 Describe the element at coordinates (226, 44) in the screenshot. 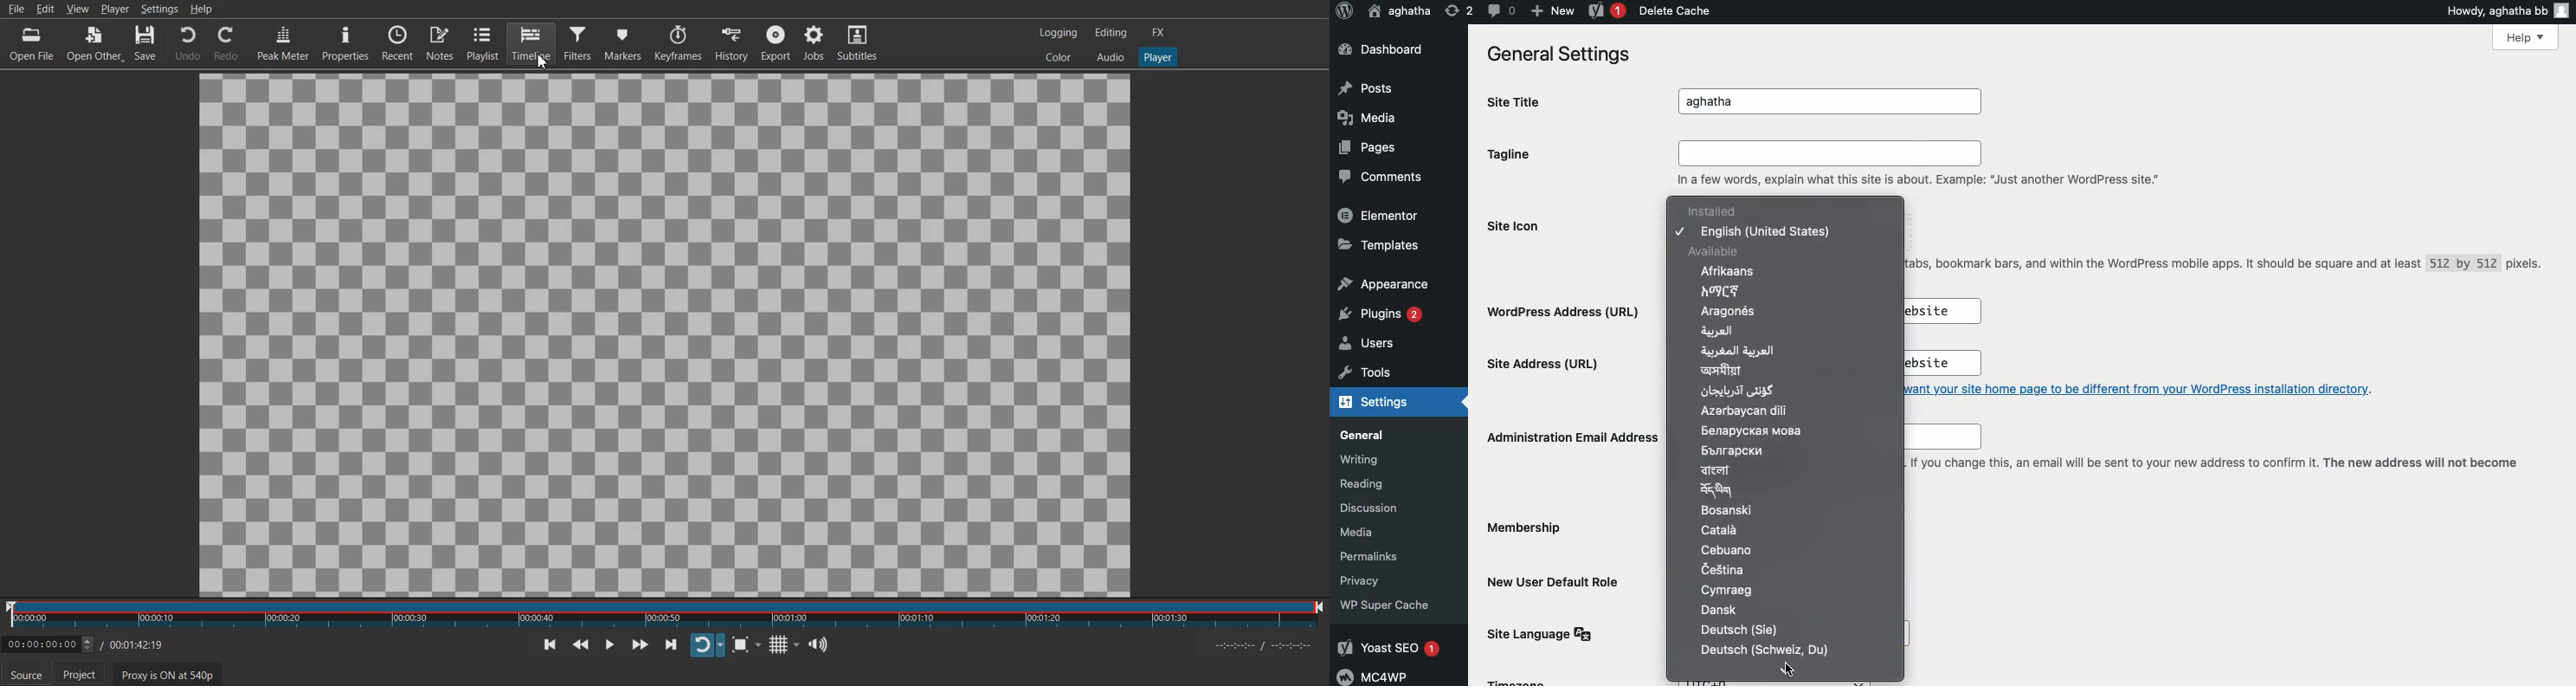

I see `Redo` at that location.